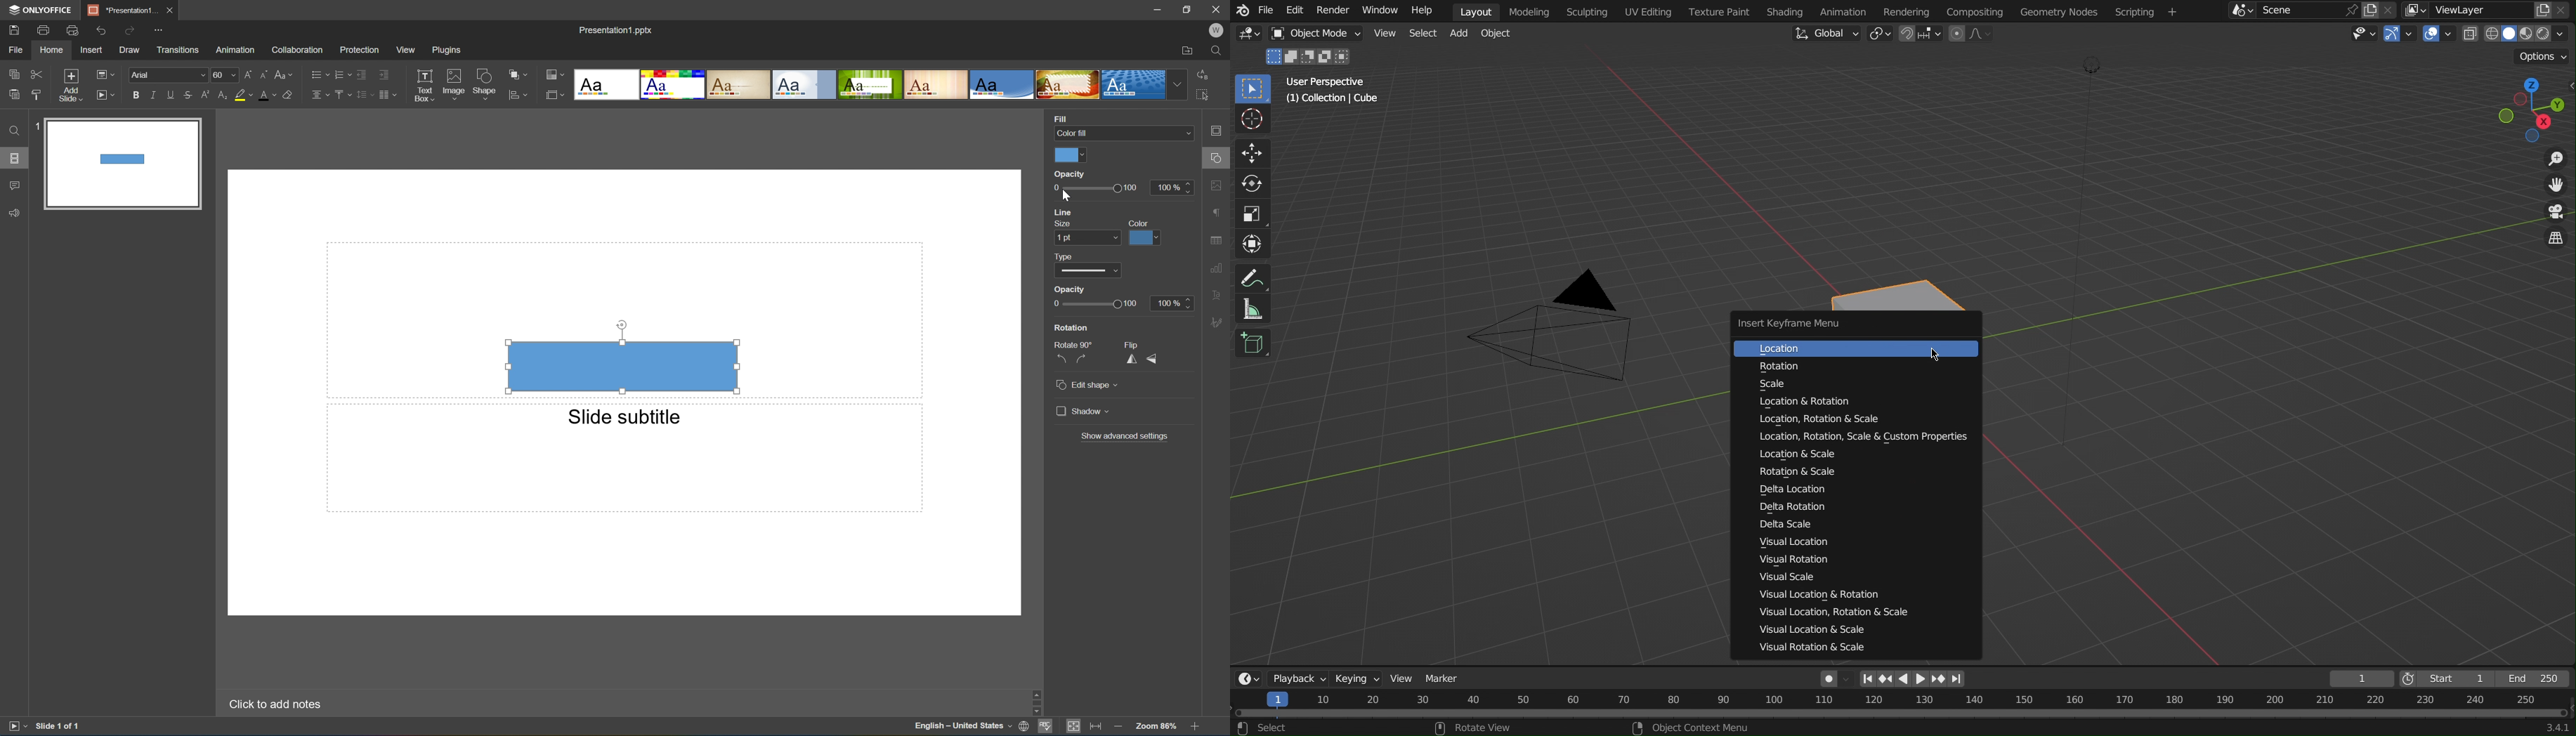 This screenshot has height=756, width=2576. What do you see at coordinates (615, 32) in the screenshot?
I see `Presentation1.pptx` at bounding box center [615, 32].